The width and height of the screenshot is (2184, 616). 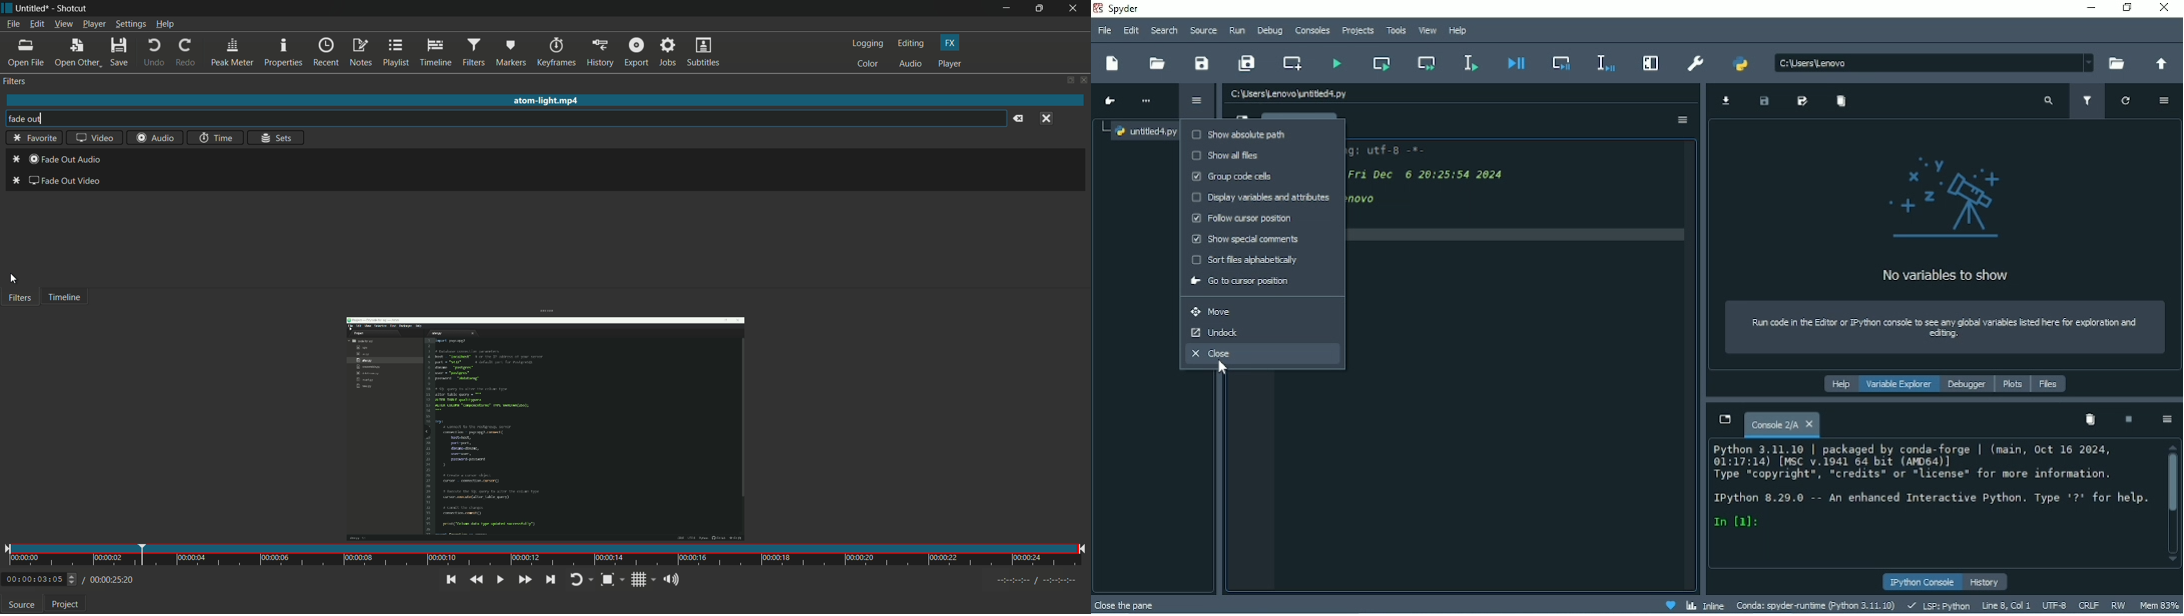 What do you see at coordinates (1157, 64) in the screenshot?
I see `Open file` at bounding box center [1157, 64].